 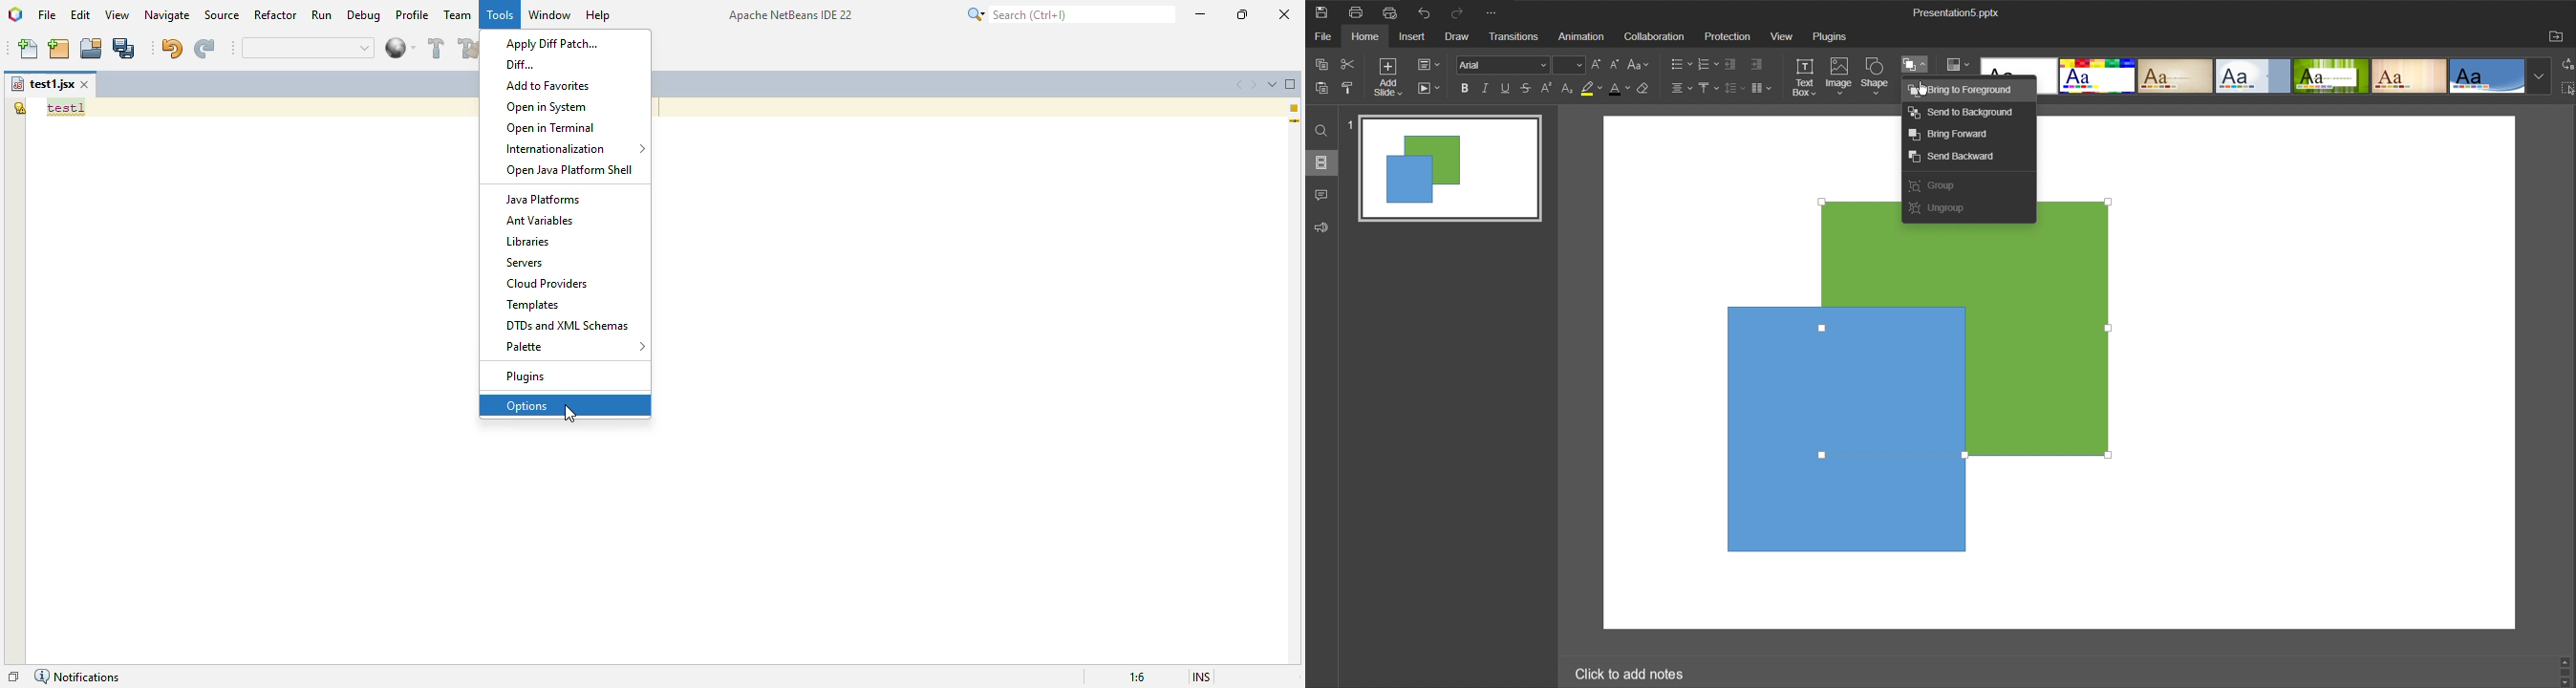 I want to click on Alignment, so click(x=1680, y=89).